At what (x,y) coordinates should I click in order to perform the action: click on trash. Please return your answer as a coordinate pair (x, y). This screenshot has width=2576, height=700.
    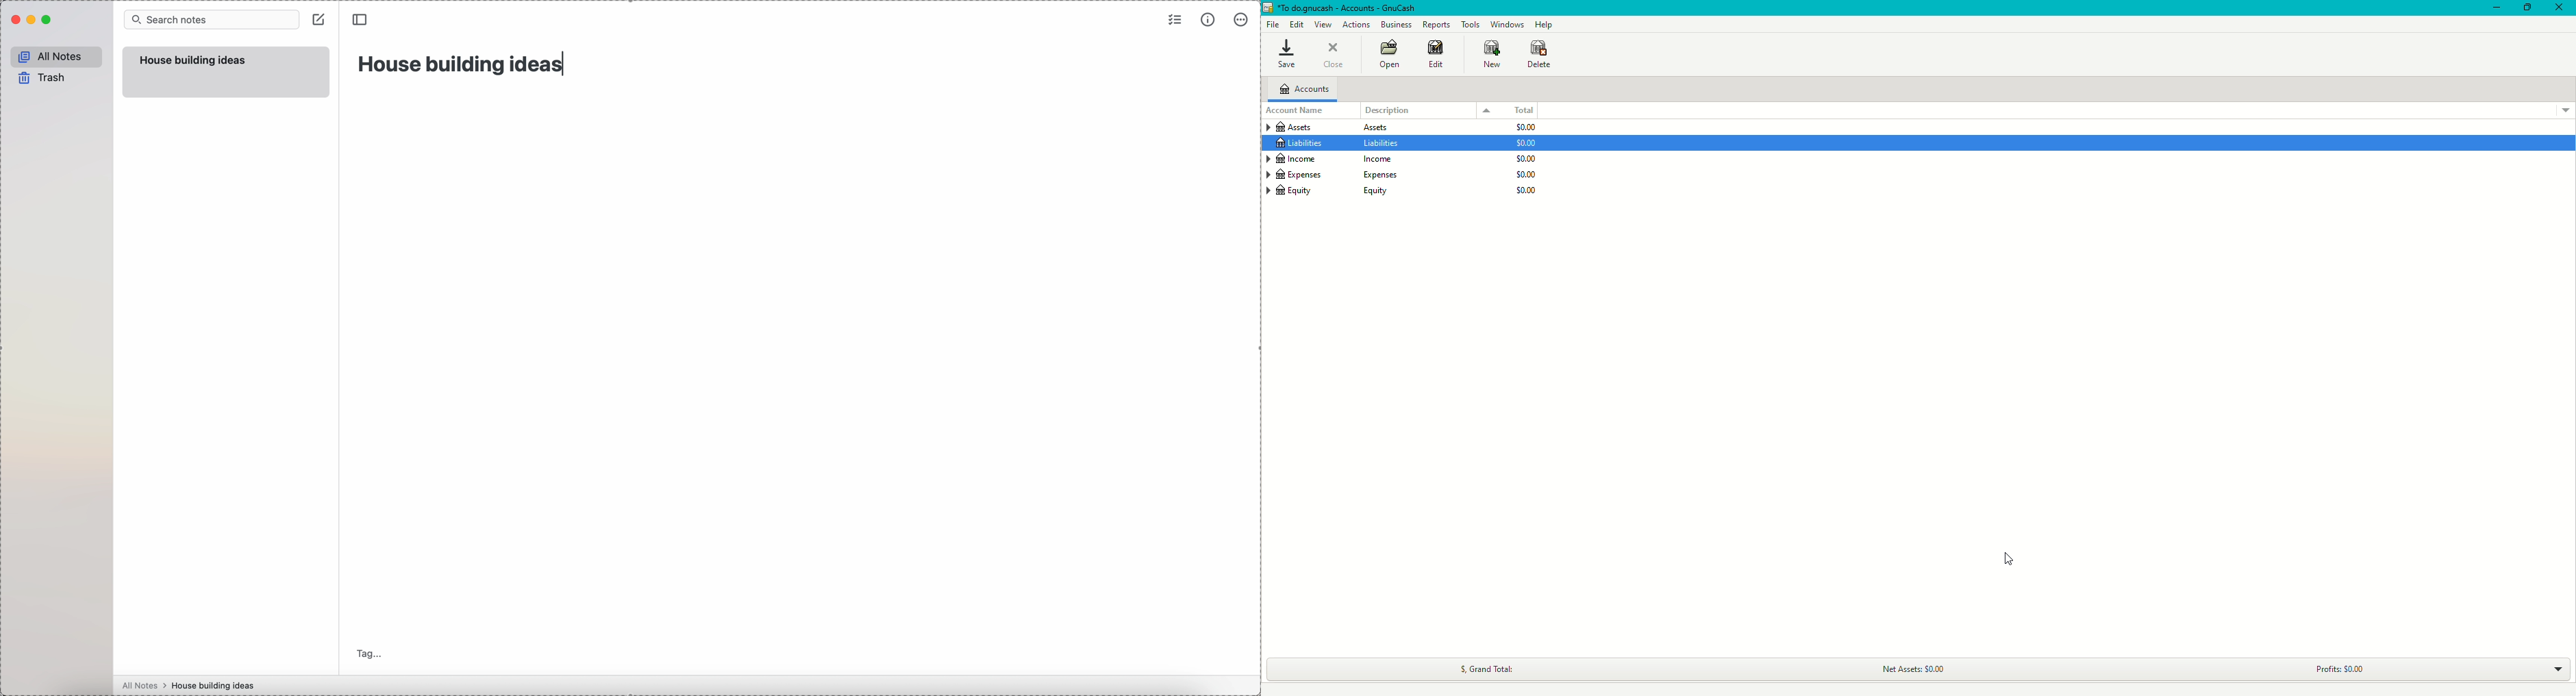
    Looking at the image, I should click on (40, 78).